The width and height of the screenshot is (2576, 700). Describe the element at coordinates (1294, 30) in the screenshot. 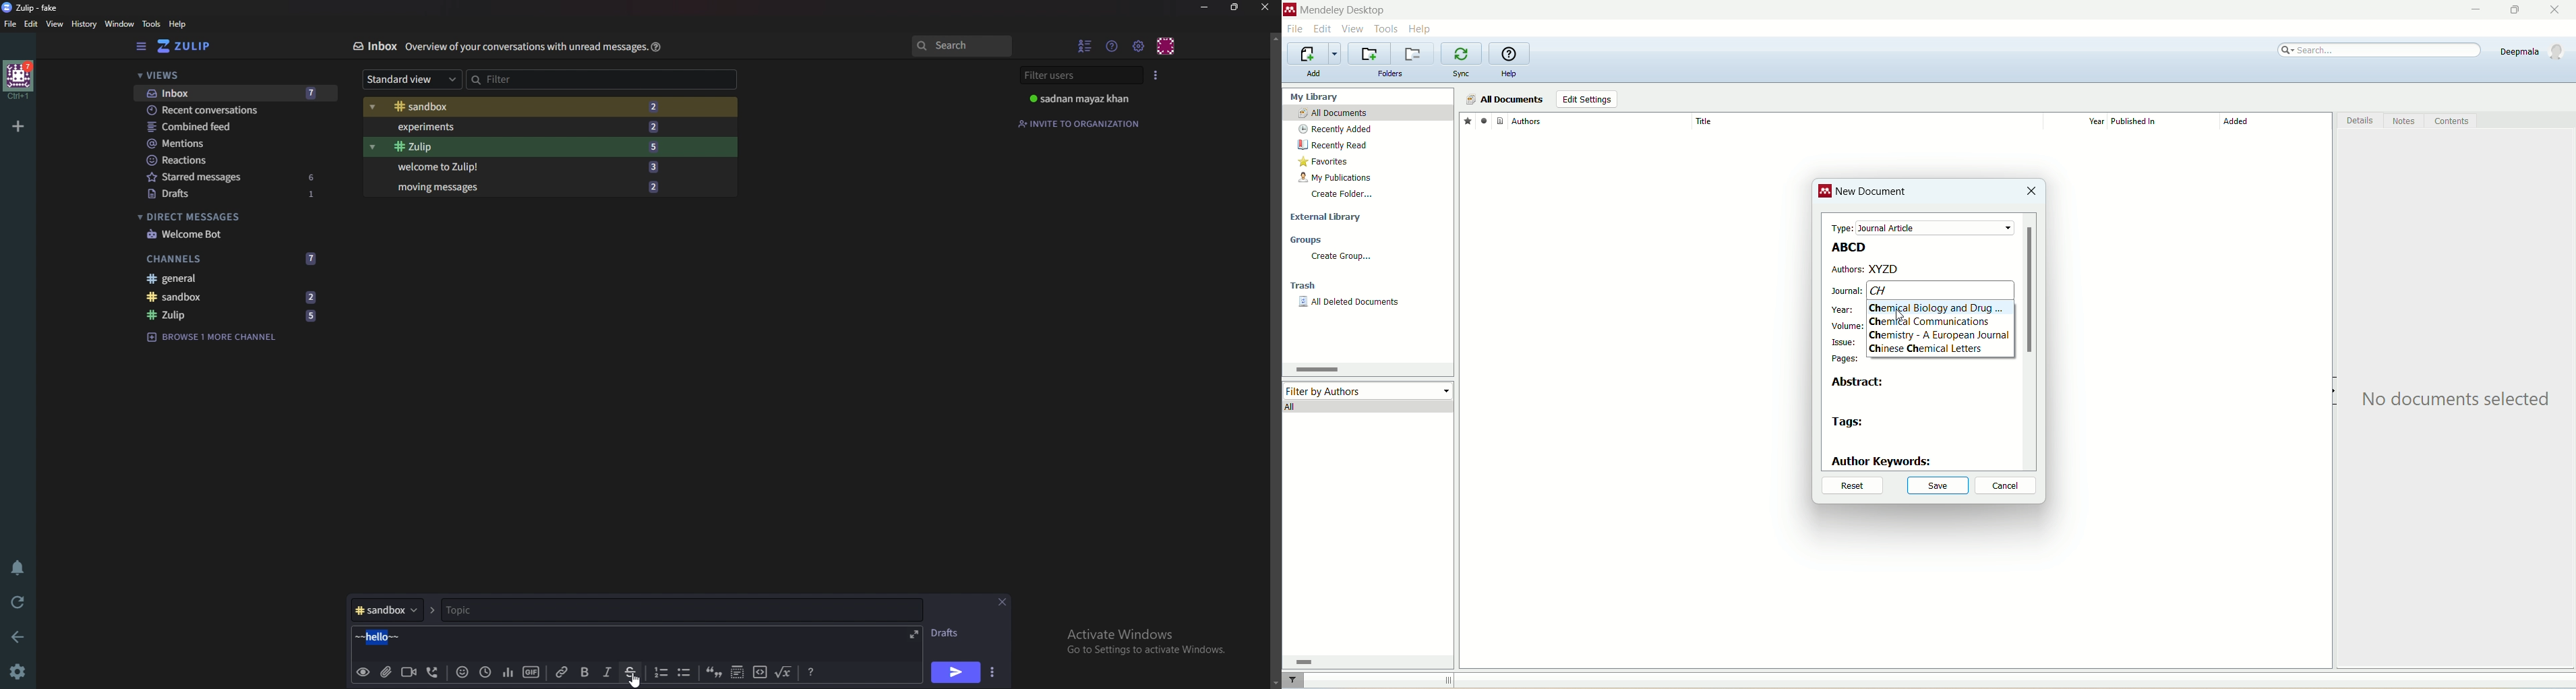

I see `file` at that location.